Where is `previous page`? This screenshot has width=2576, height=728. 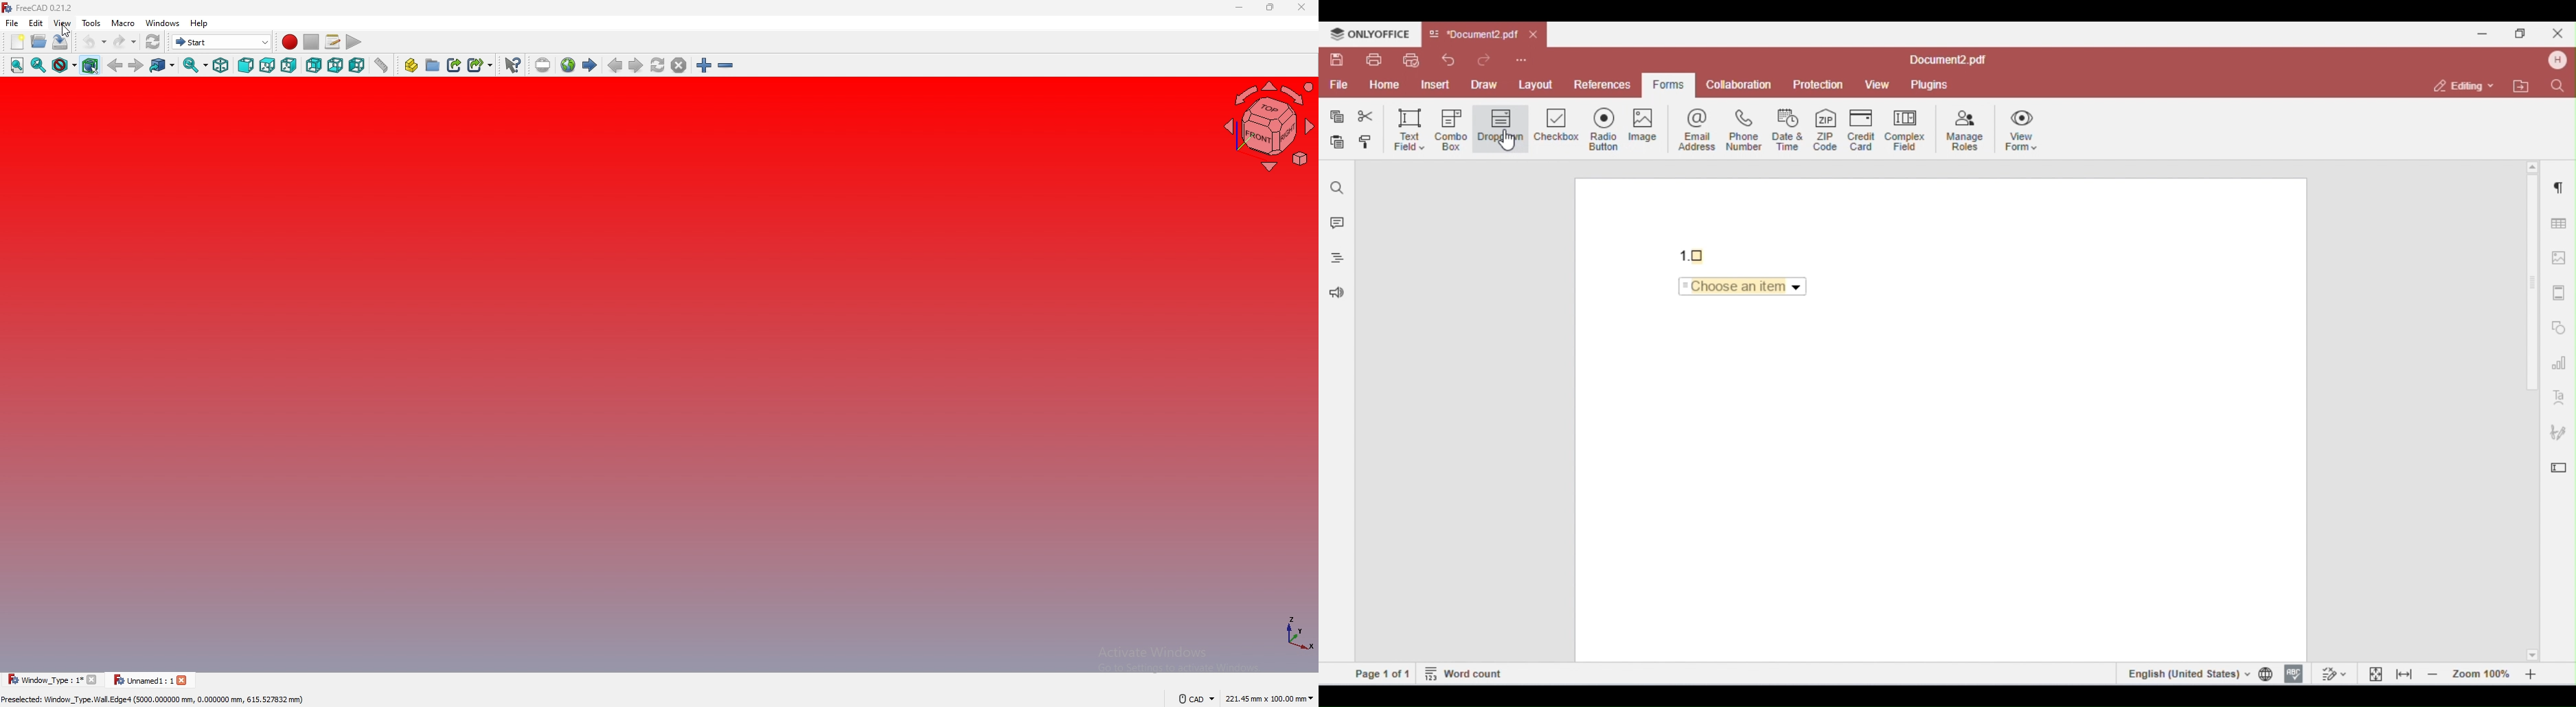
previous page is located at coordinates (616, 66).